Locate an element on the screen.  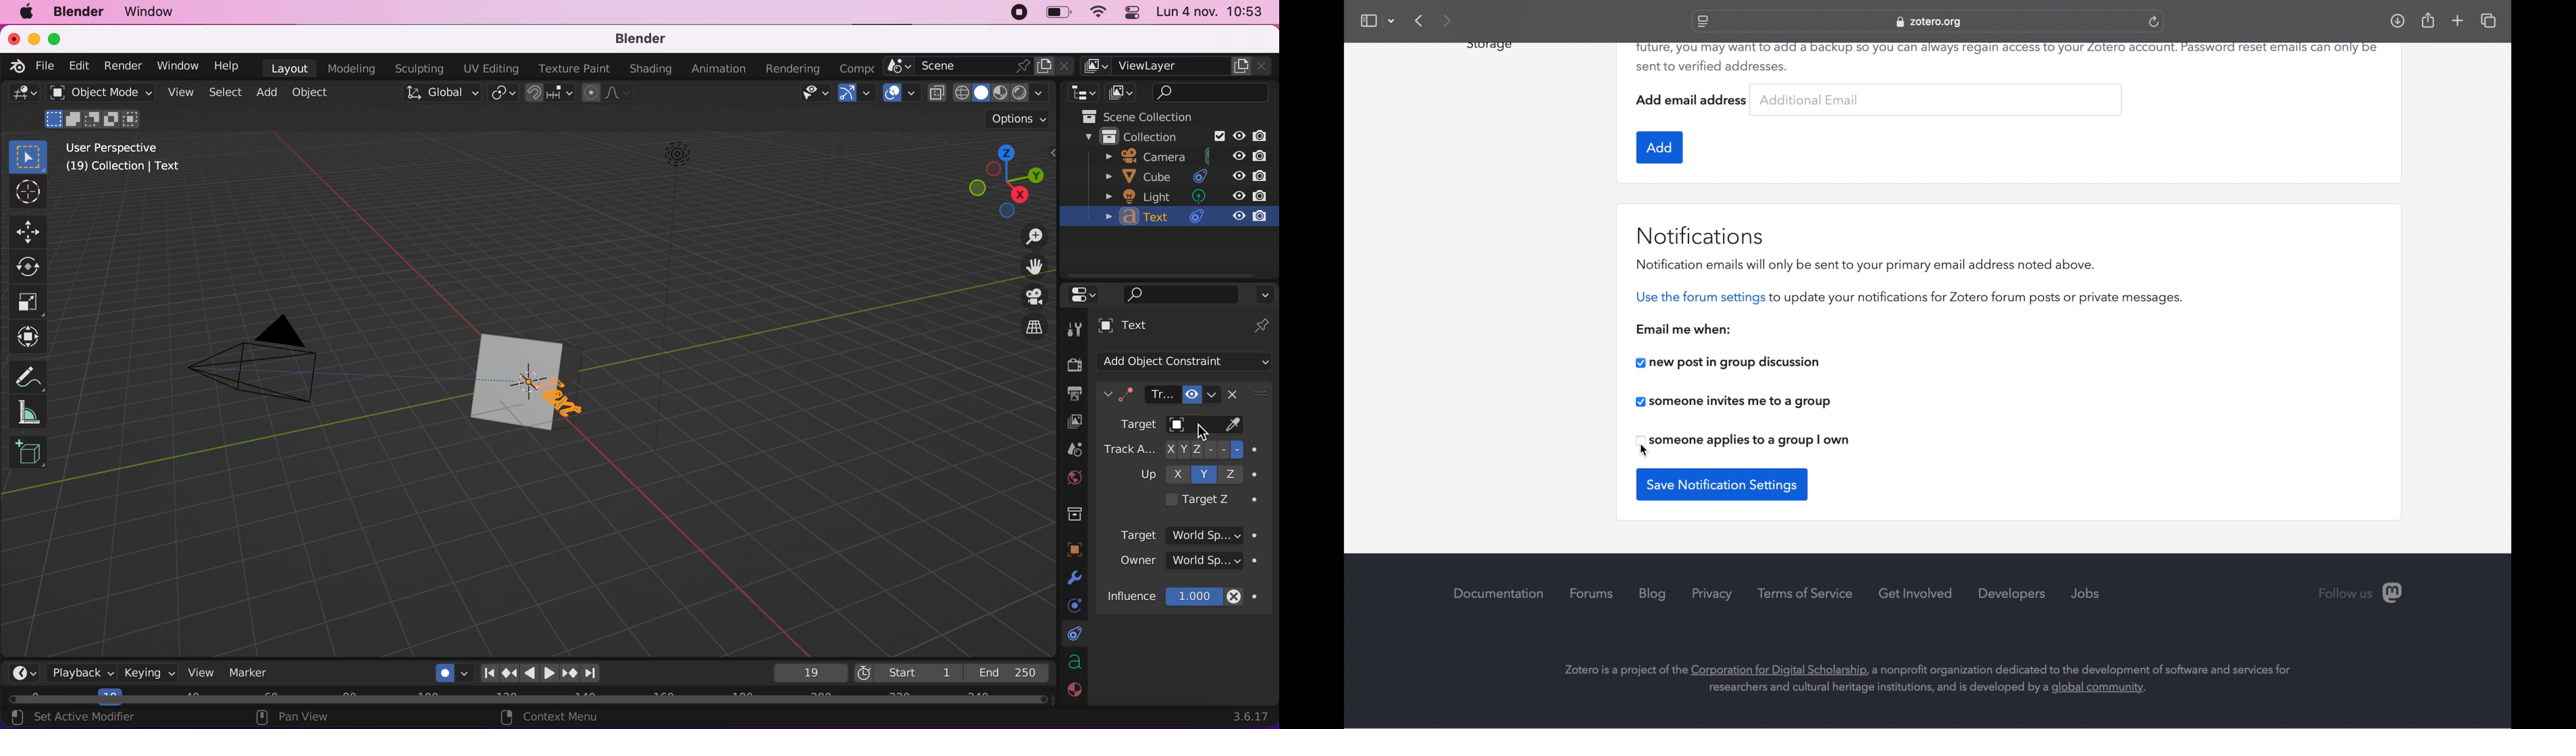
documentation is located at coordinates (1498, 593).